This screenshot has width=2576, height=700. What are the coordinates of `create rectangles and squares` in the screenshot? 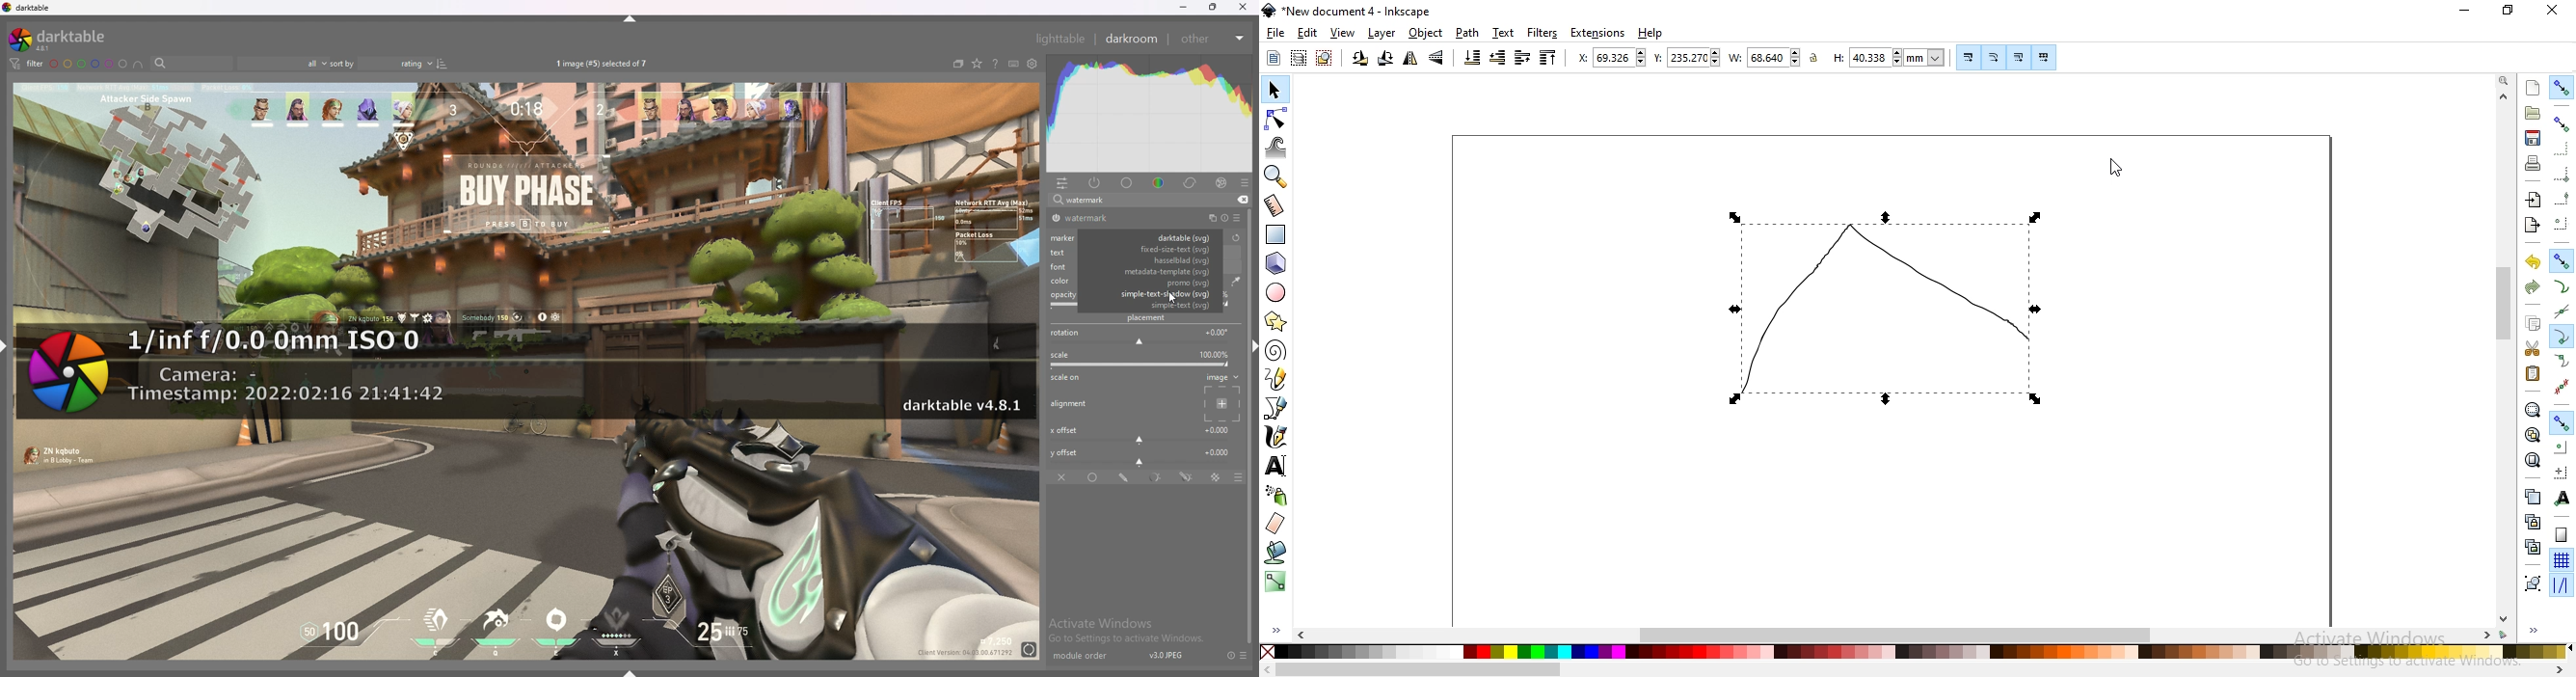 It's located at (1275, 234).